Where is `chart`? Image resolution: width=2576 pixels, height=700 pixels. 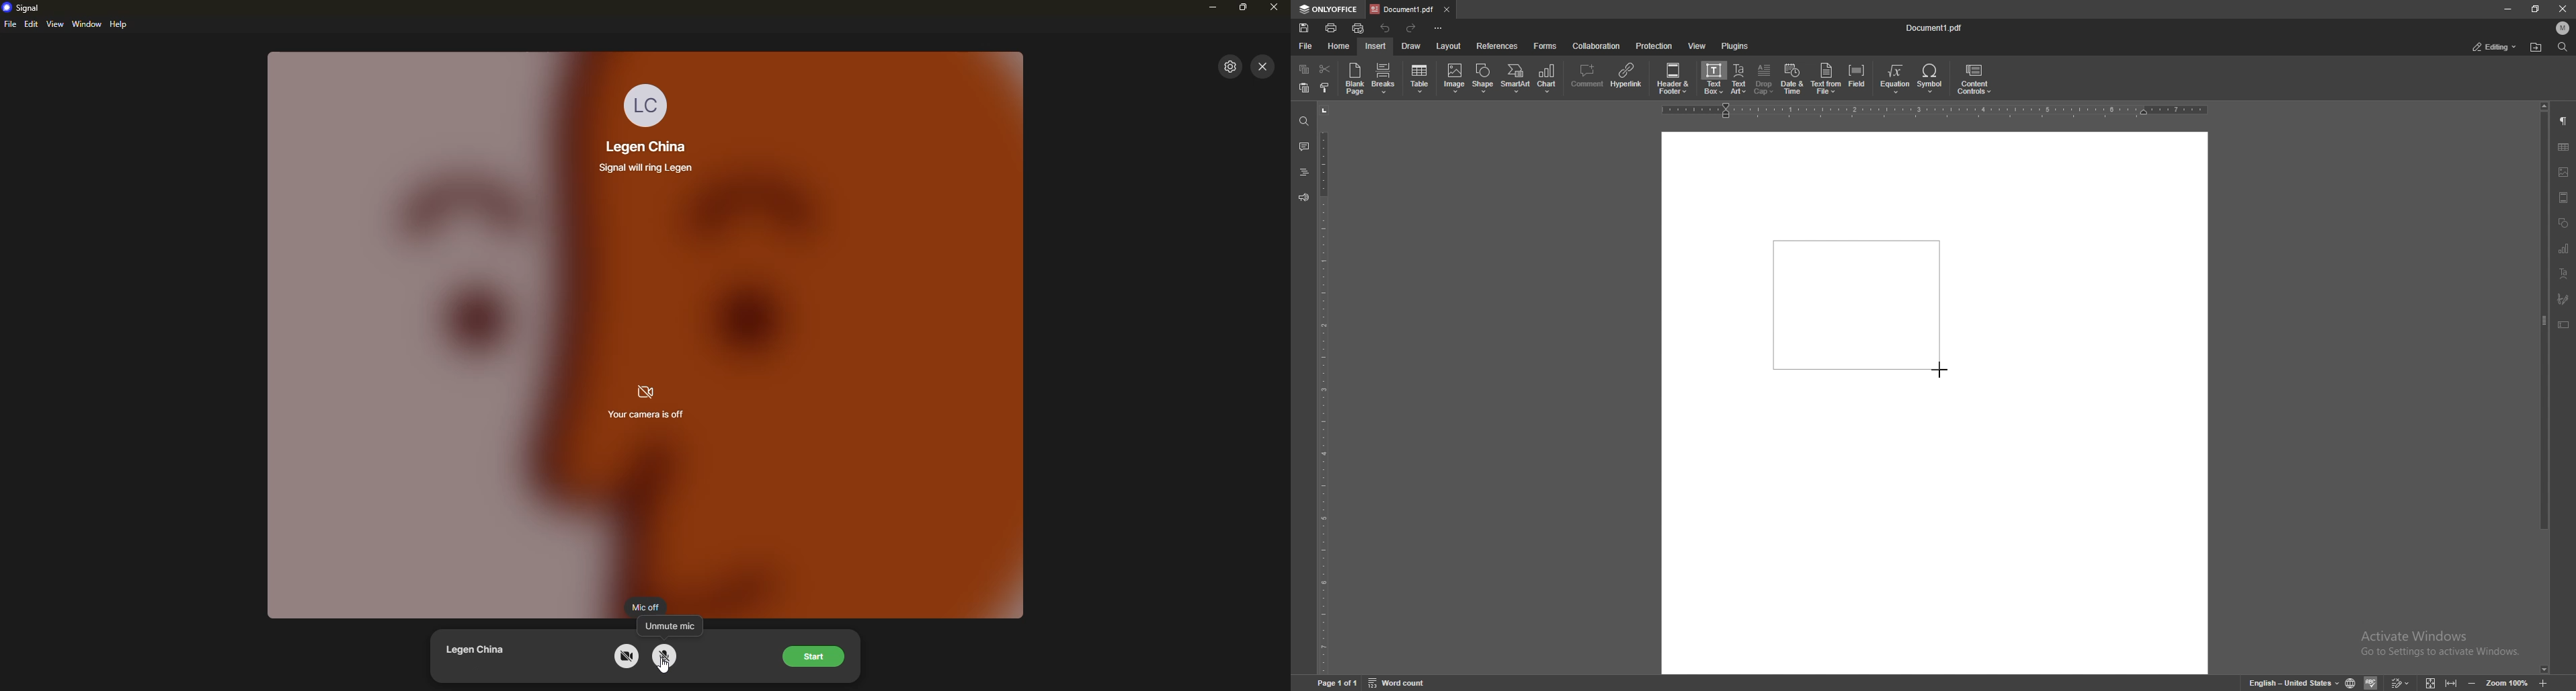
chart is located at coordinates (2563, 248).